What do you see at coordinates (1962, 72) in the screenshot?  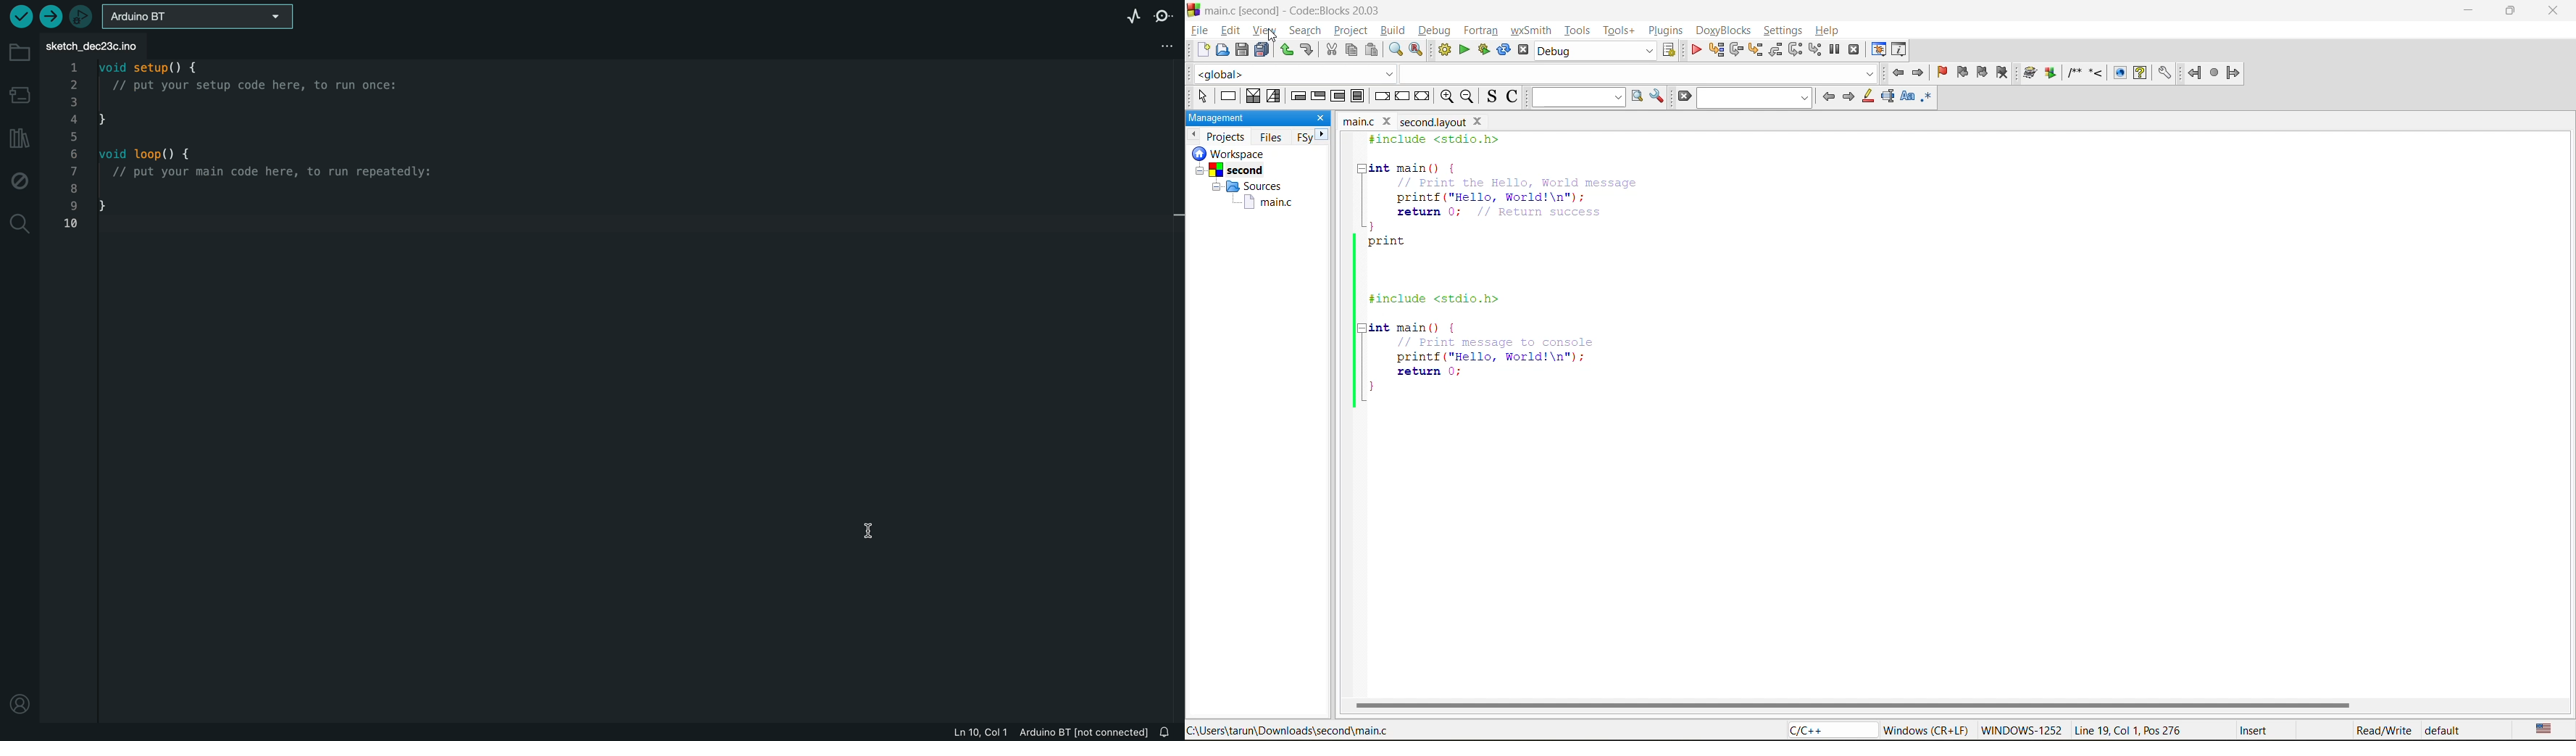 I see `previous bookmark` at bounding box center [1962, 72].